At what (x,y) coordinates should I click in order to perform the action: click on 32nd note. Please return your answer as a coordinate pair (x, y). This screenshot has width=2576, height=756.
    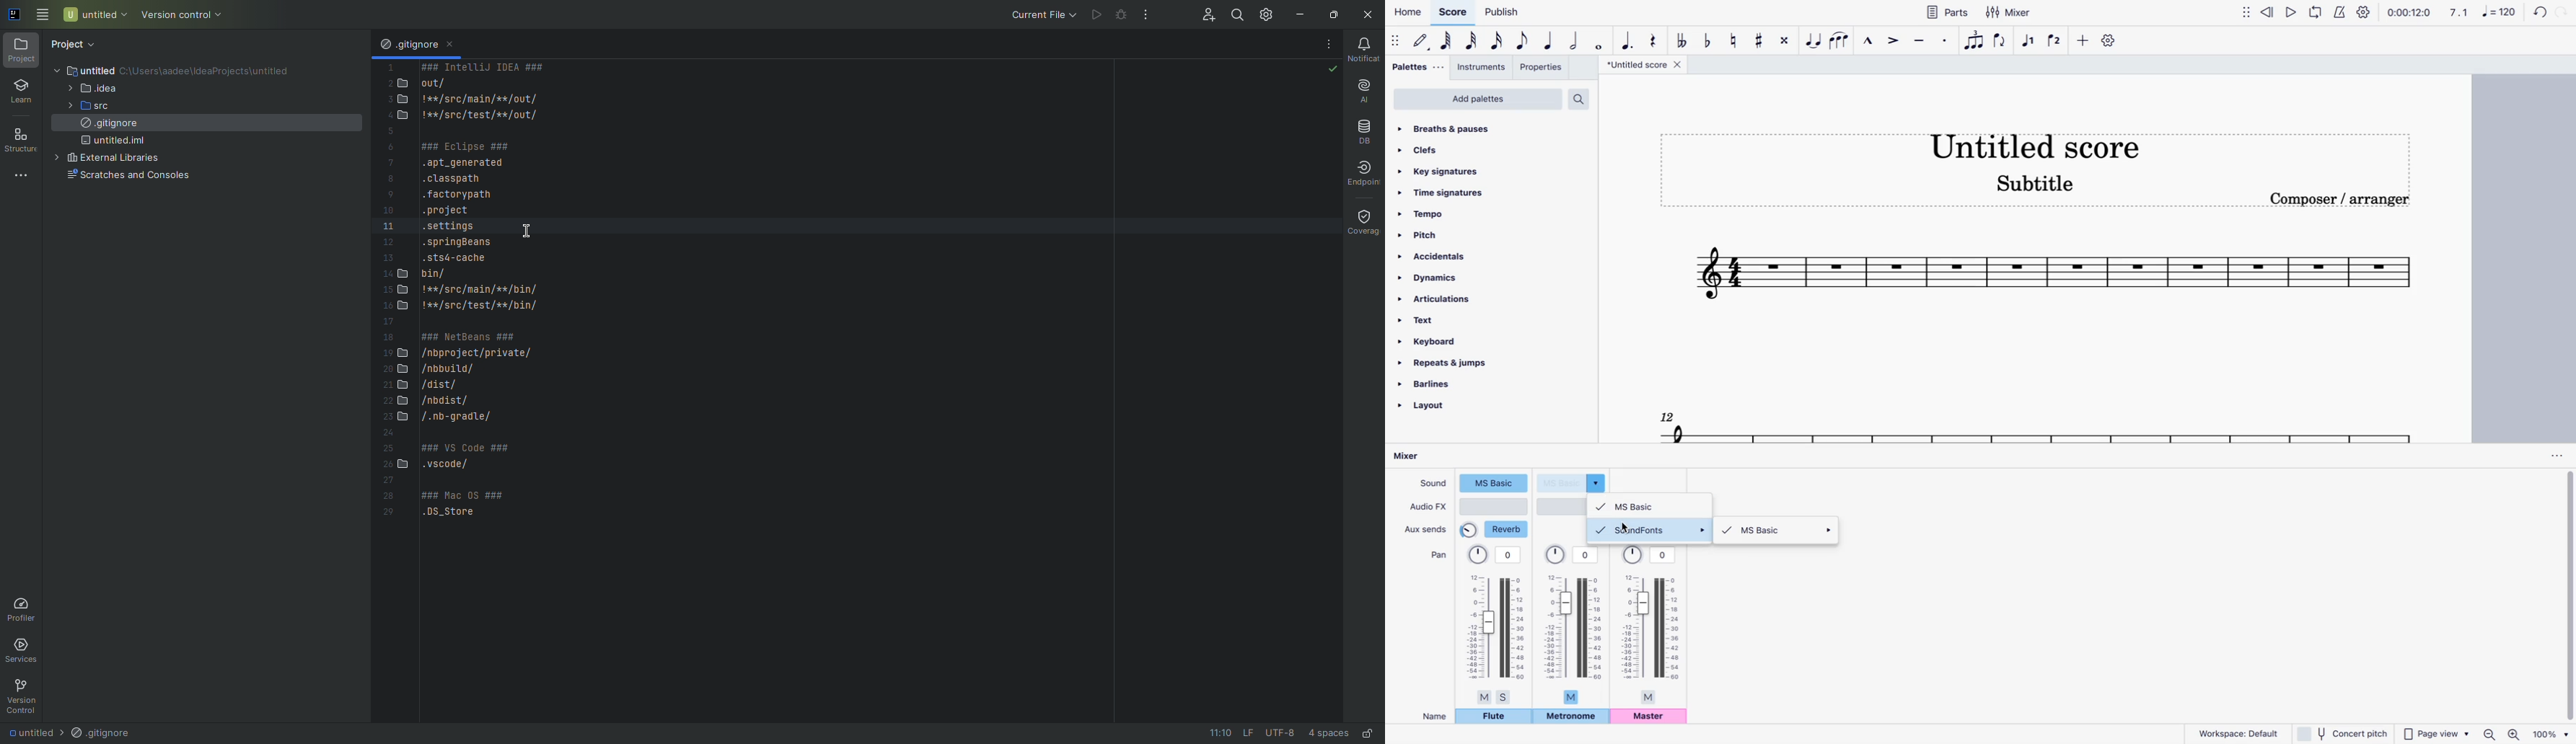
    Looking at the image, I should click on (1473, 42).